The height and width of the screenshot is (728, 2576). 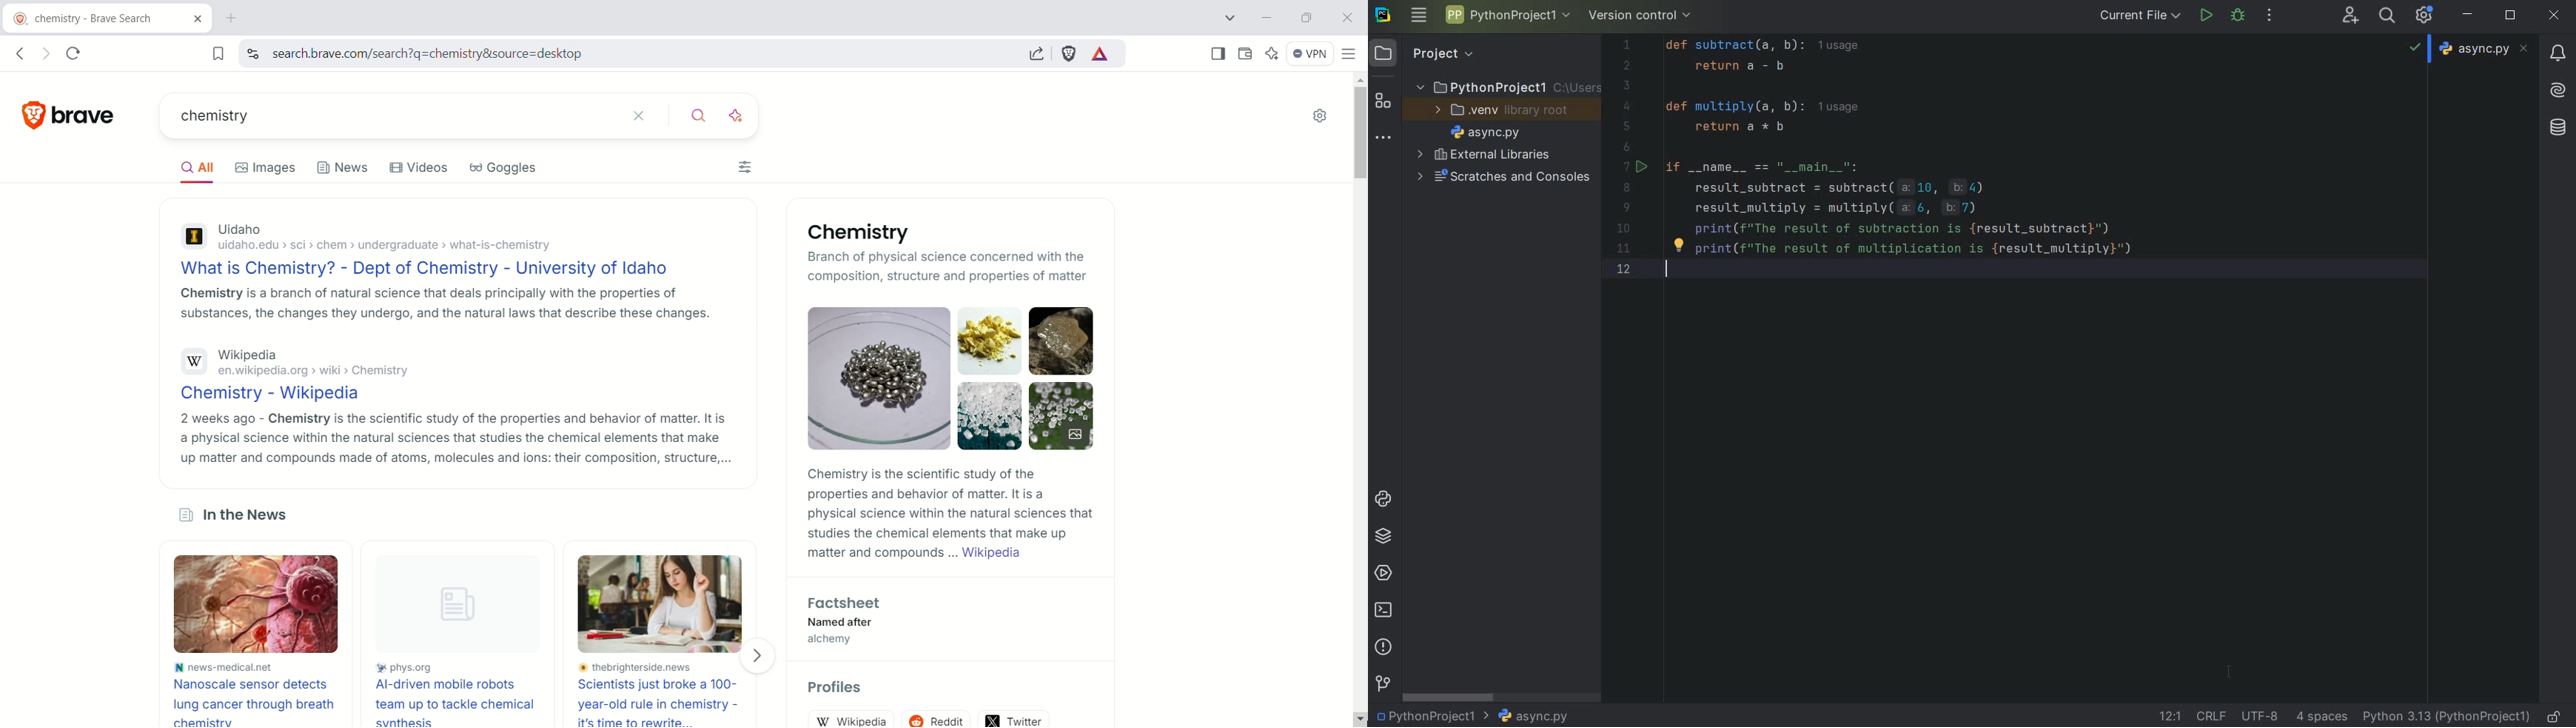 What do you see at coordinates (2350, 14) in the screenshot?
I see `code with me` at bounding box center [2350, 14].